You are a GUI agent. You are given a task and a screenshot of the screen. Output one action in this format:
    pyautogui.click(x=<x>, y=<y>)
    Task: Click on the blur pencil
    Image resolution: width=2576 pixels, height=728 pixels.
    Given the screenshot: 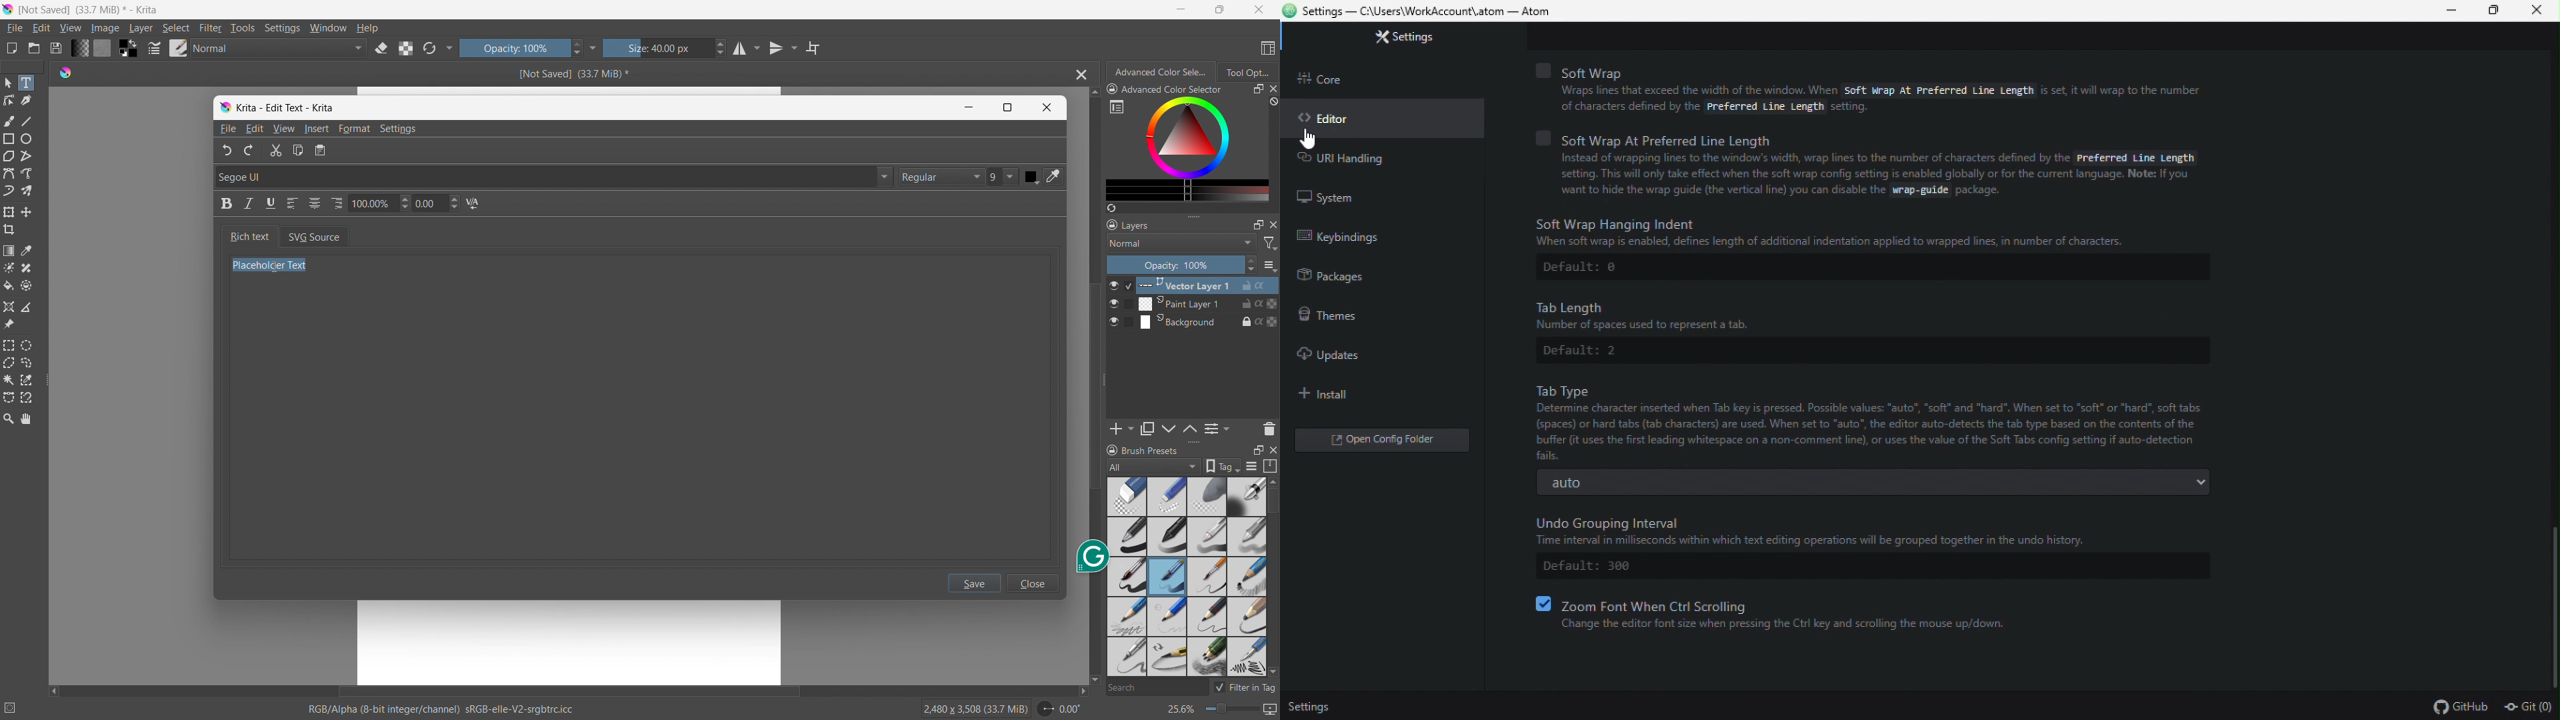 What is the action you would take?
    pyautogui.click(x=1247, y=535)
    